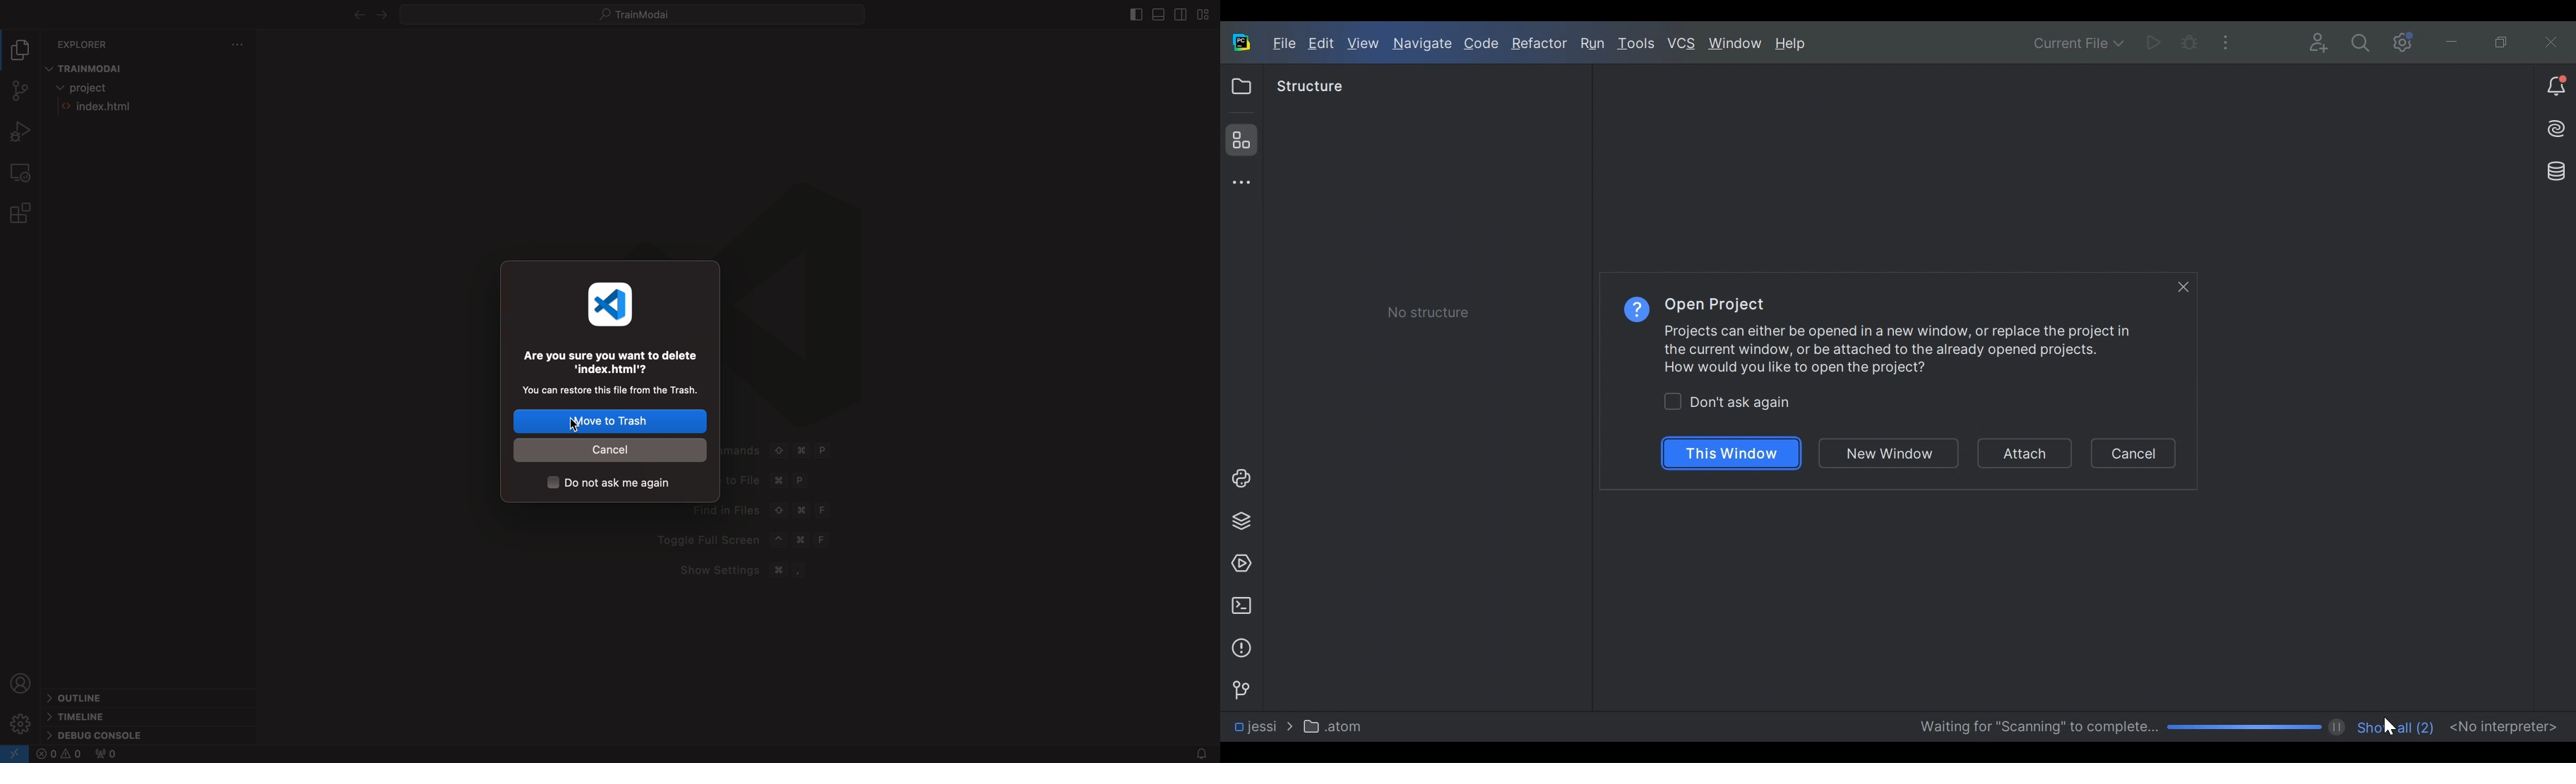  What do you see at coordinates (1635, 307) in the screenshot?
I see `Help` at bounding box center [1635, 307].